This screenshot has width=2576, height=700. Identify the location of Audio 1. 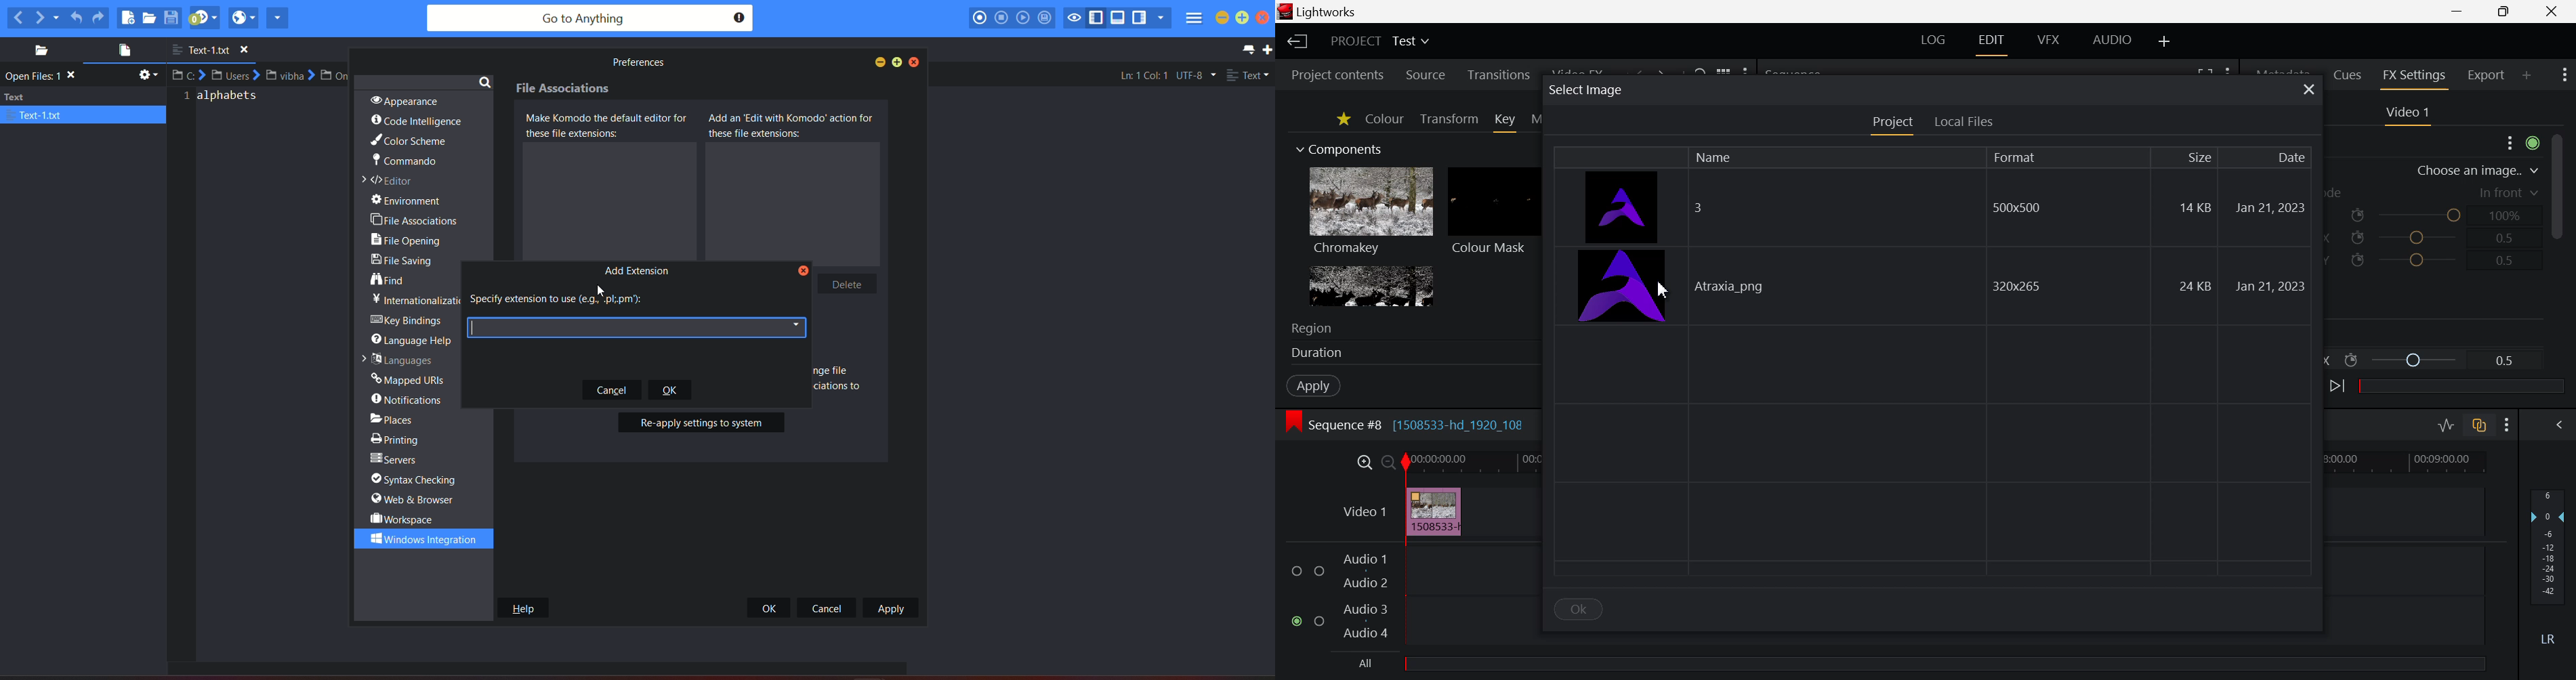
(1365, 559).